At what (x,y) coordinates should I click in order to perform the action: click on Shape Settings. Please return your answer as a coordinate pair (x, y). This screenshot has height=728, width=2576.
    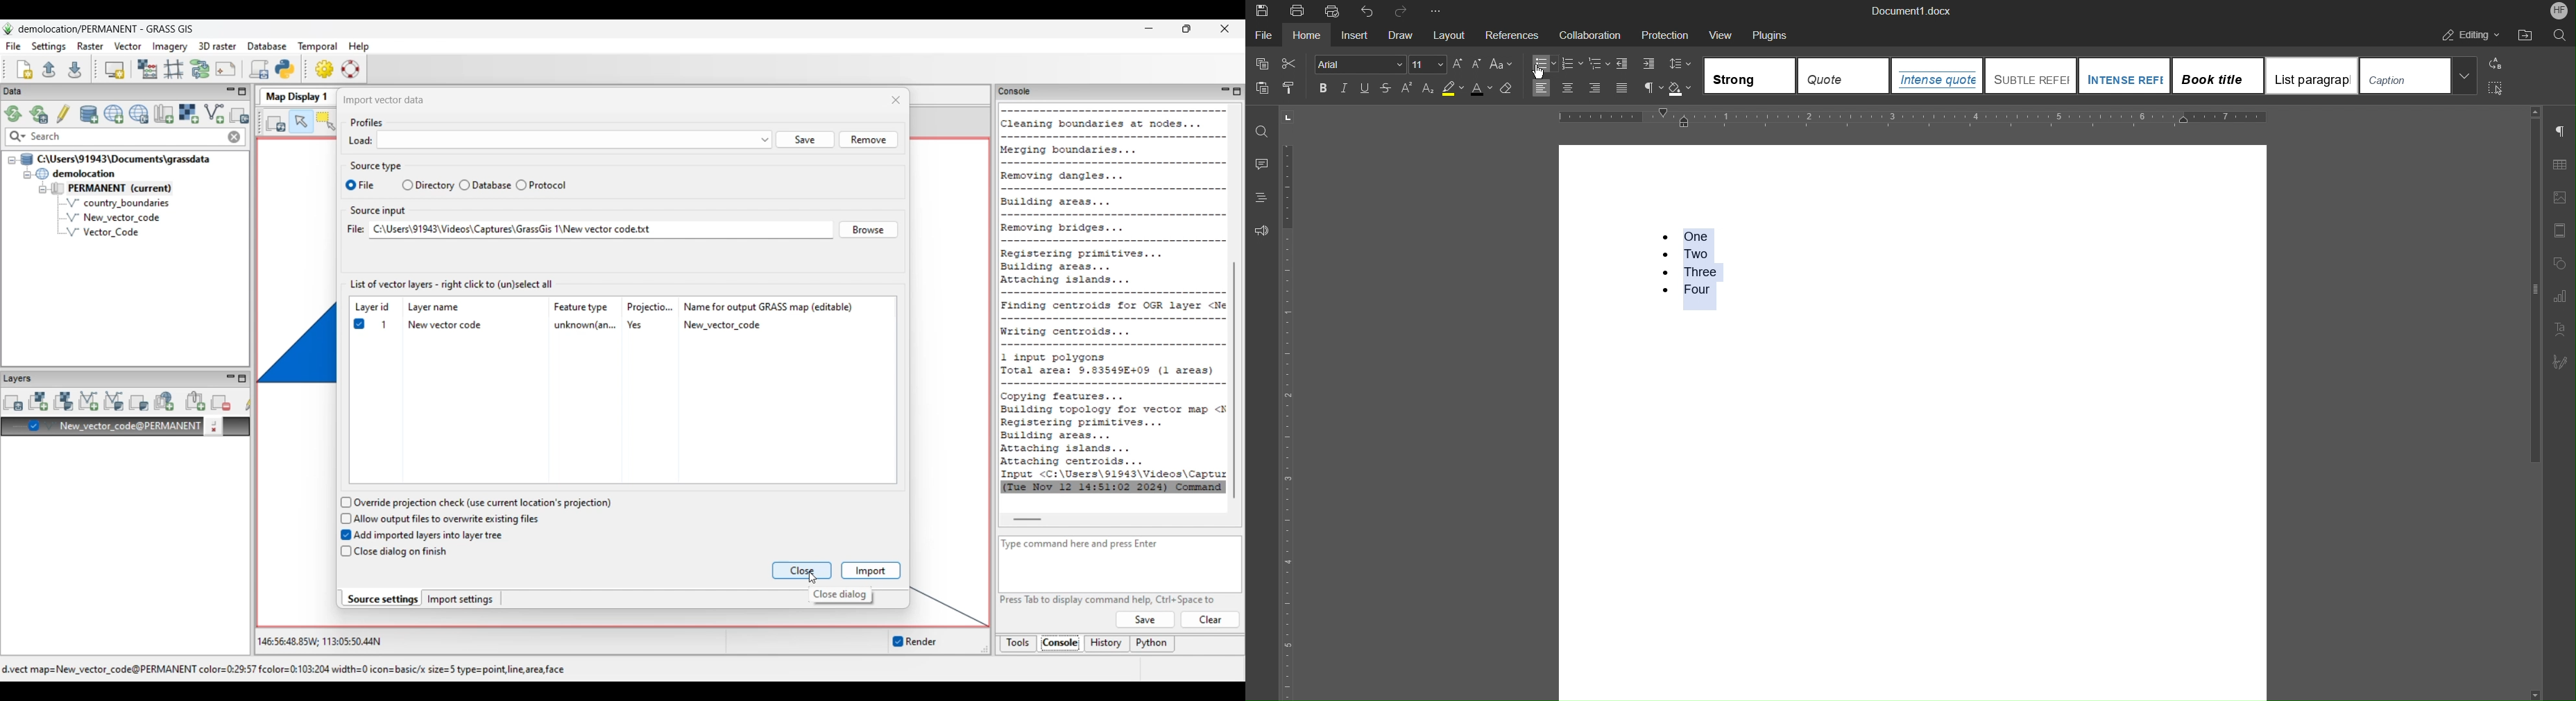
    Looking at the image, I should click on (2559, 264).